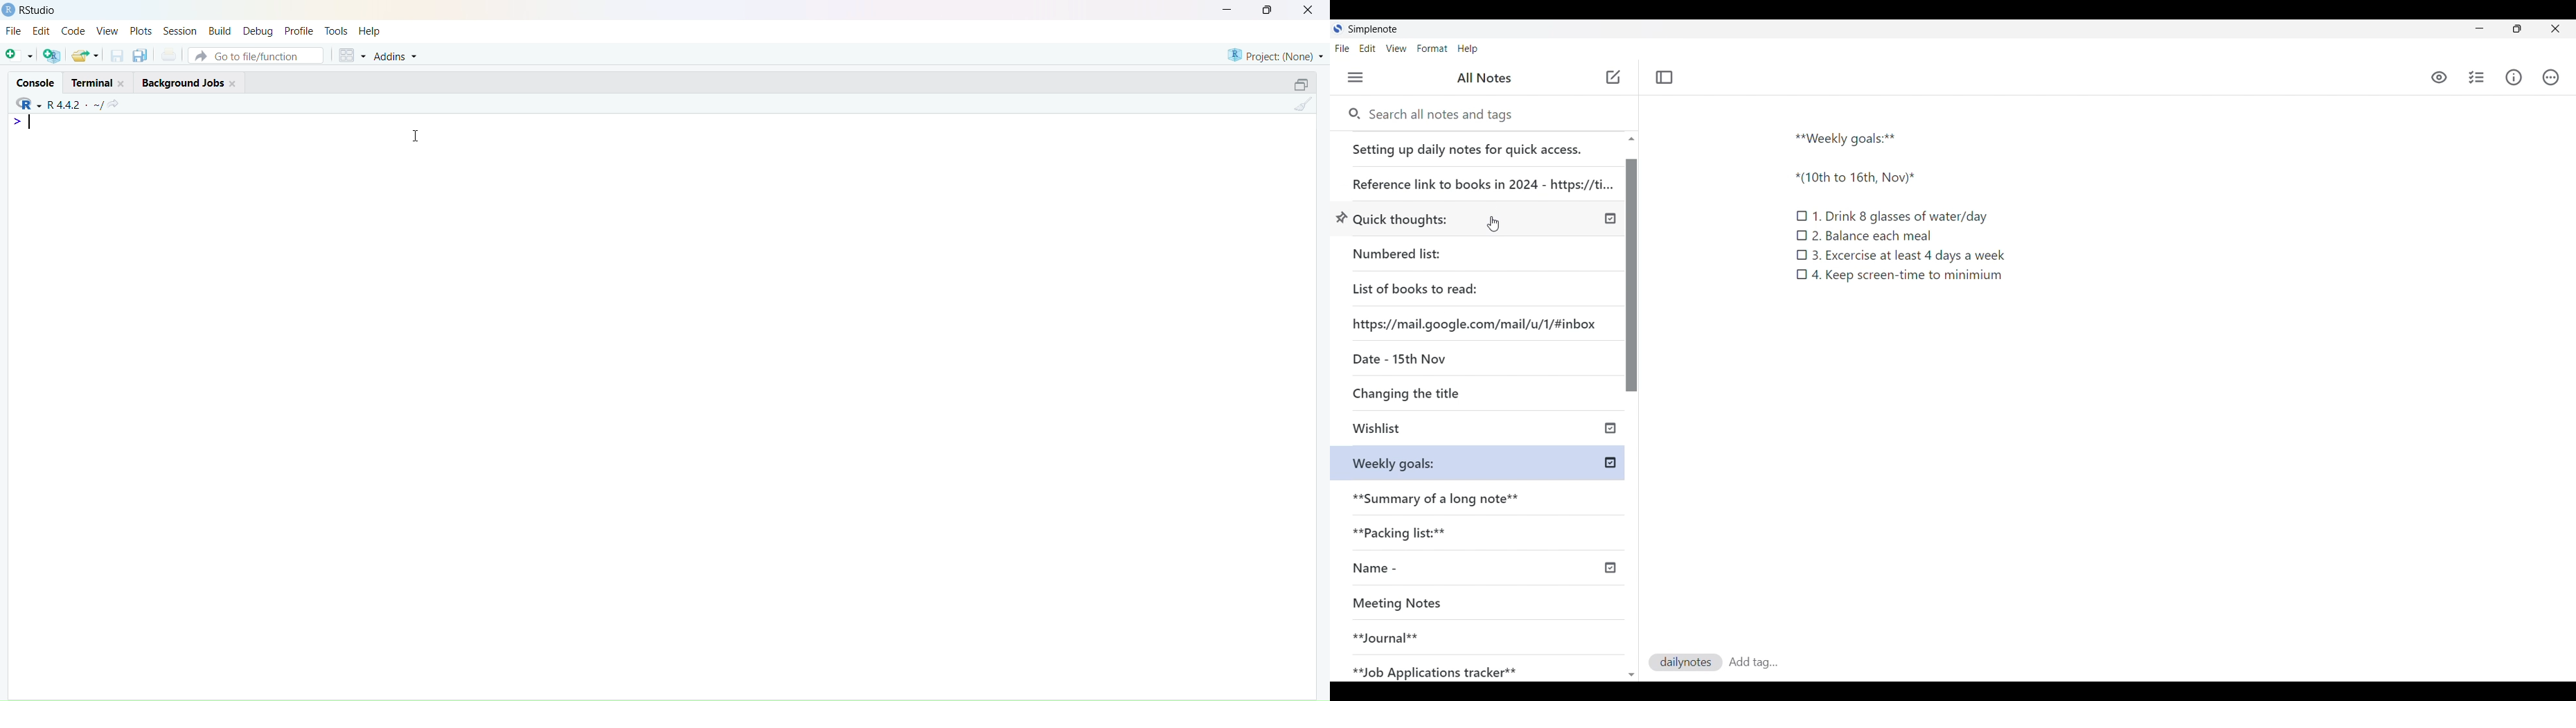  Describe the element at coordinates (222, 32) in the screenshot. I see `build` at that location.